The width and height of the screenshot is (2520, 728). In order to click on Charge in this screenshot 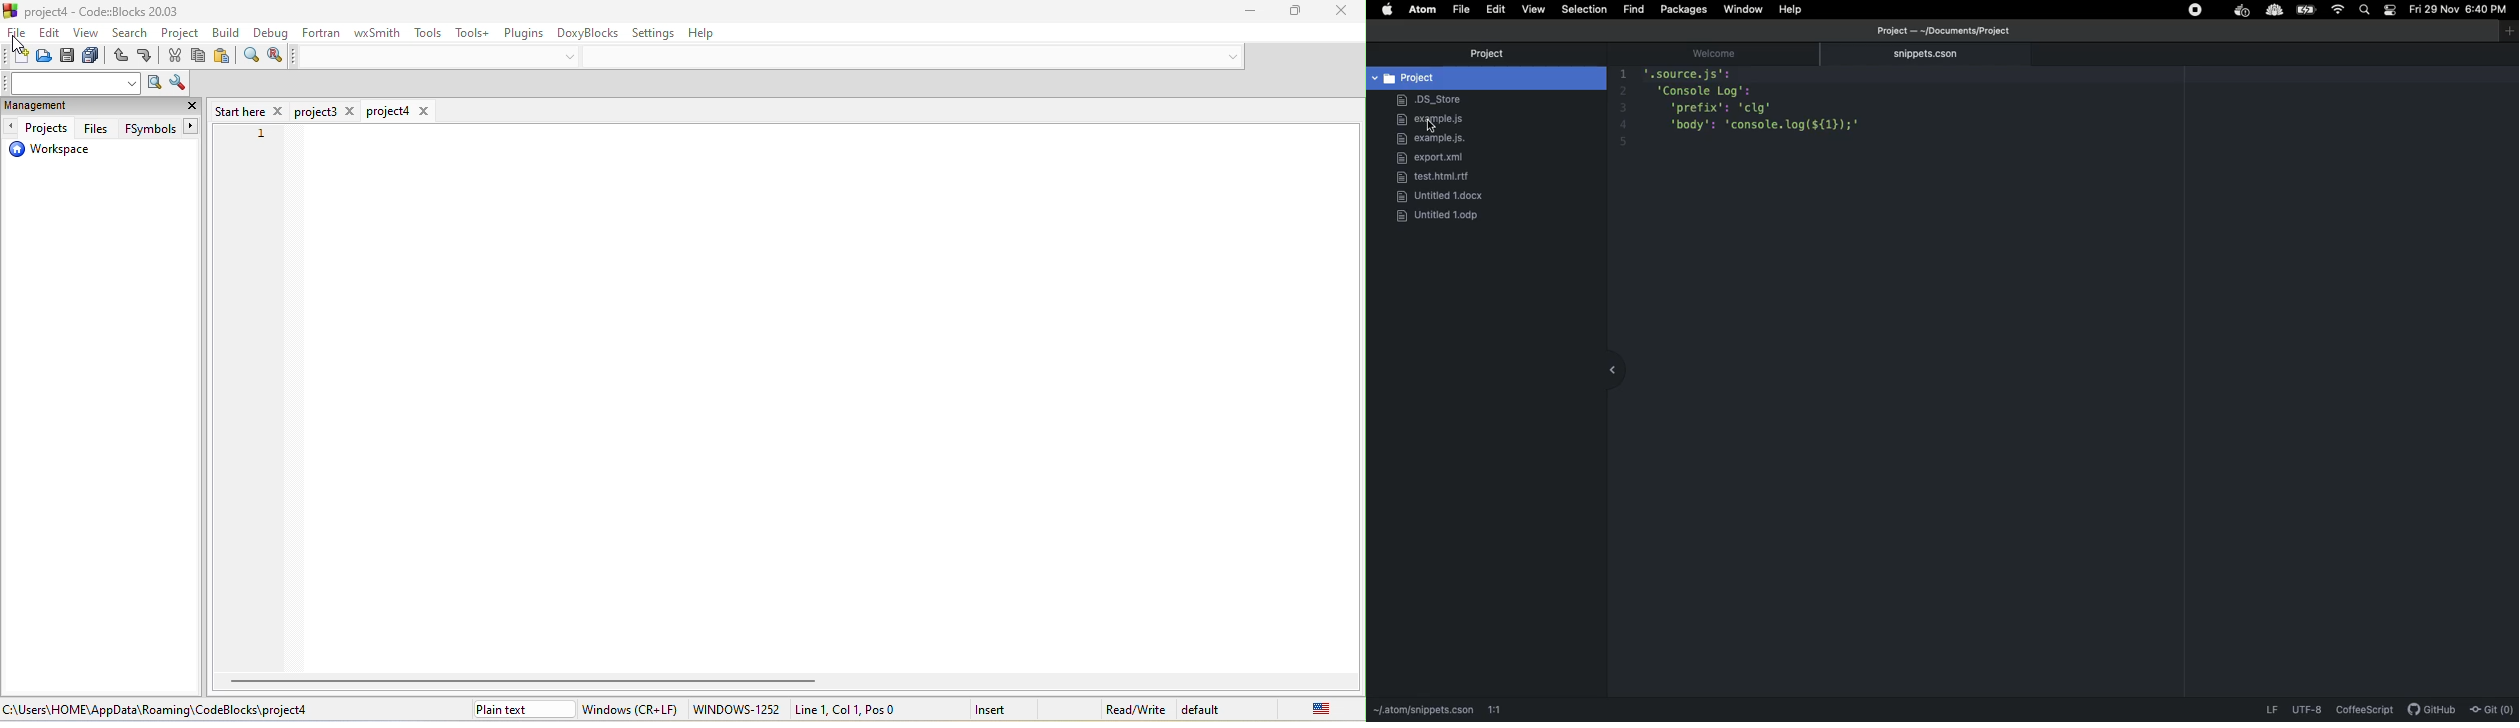, I will do `click(2309, 10)`.